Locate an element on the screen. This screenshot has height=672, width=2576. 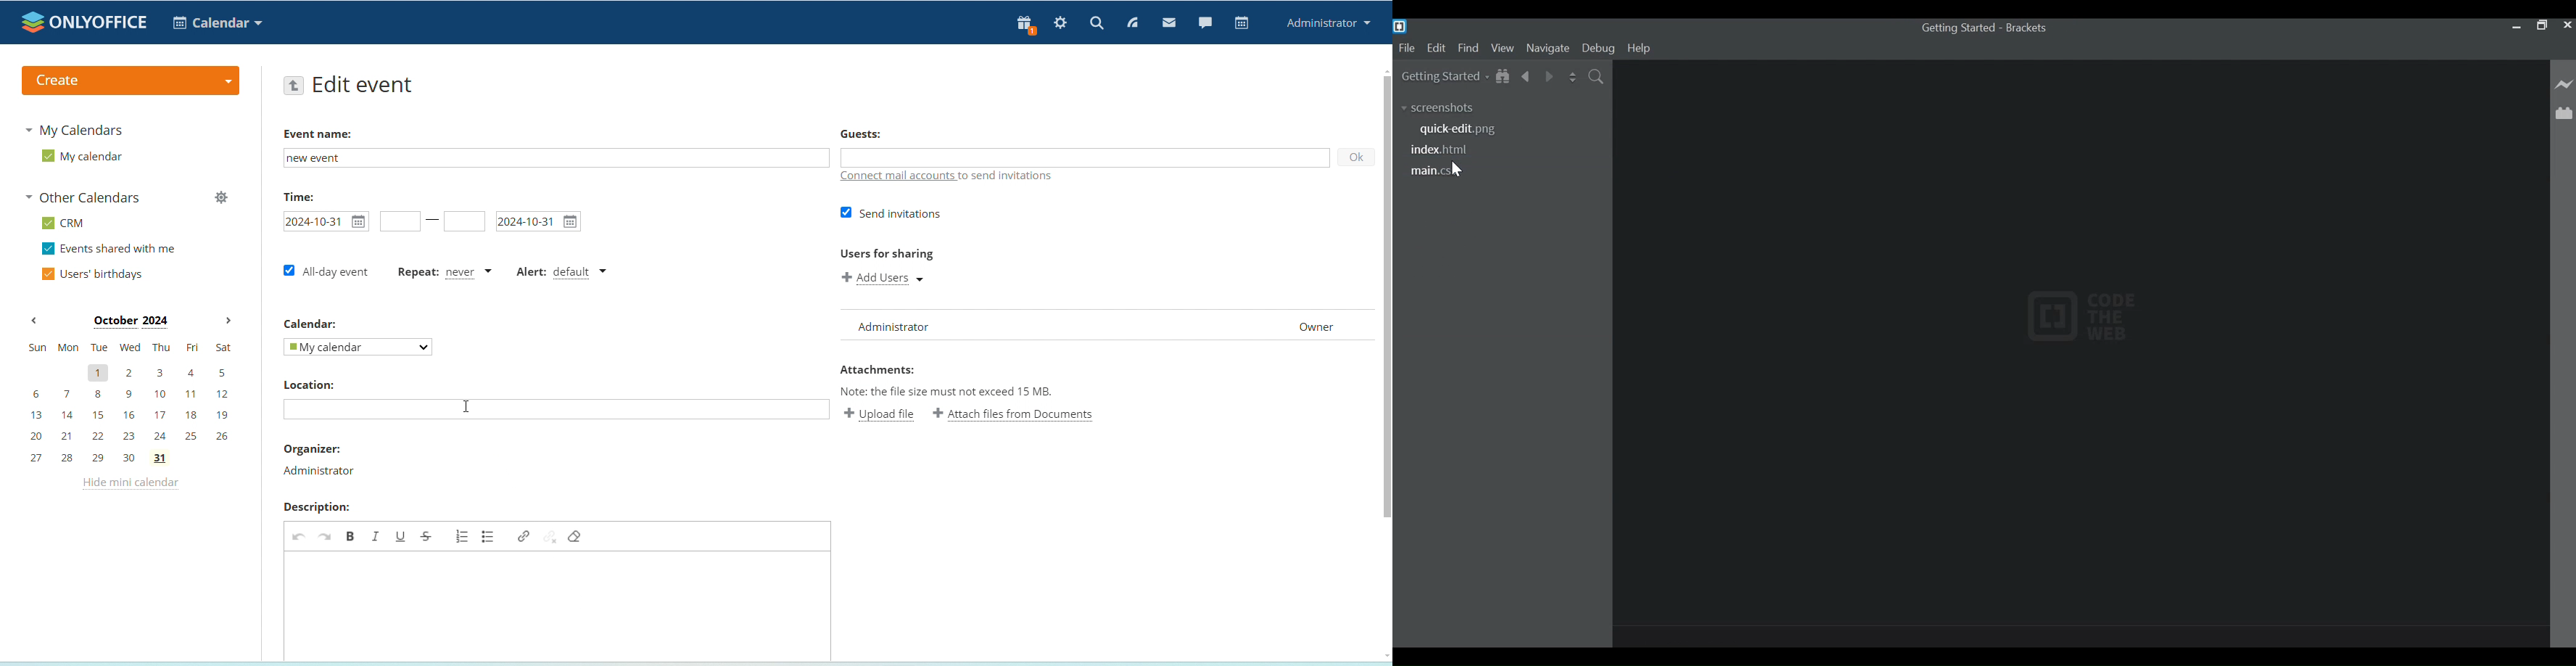
File is located at coordinates (1407, 48).